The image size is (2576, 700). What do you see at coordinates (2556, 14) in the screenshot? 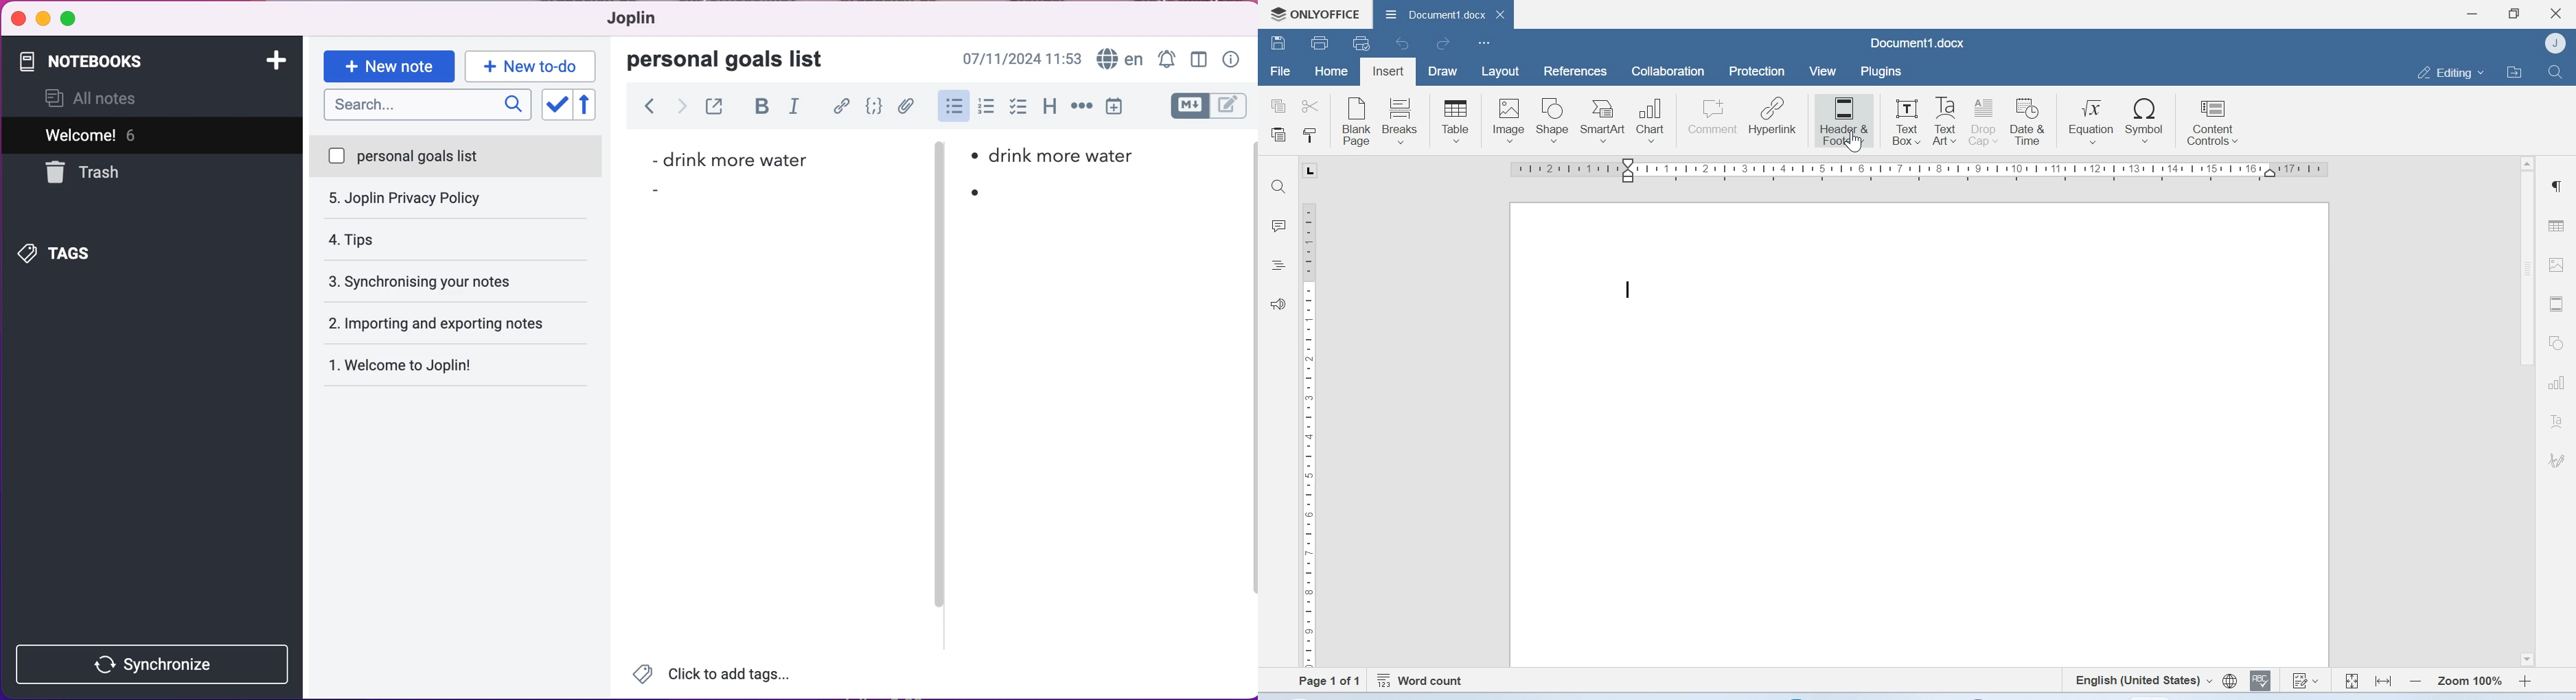
I see `Close` at bounding box center [2556, 14].